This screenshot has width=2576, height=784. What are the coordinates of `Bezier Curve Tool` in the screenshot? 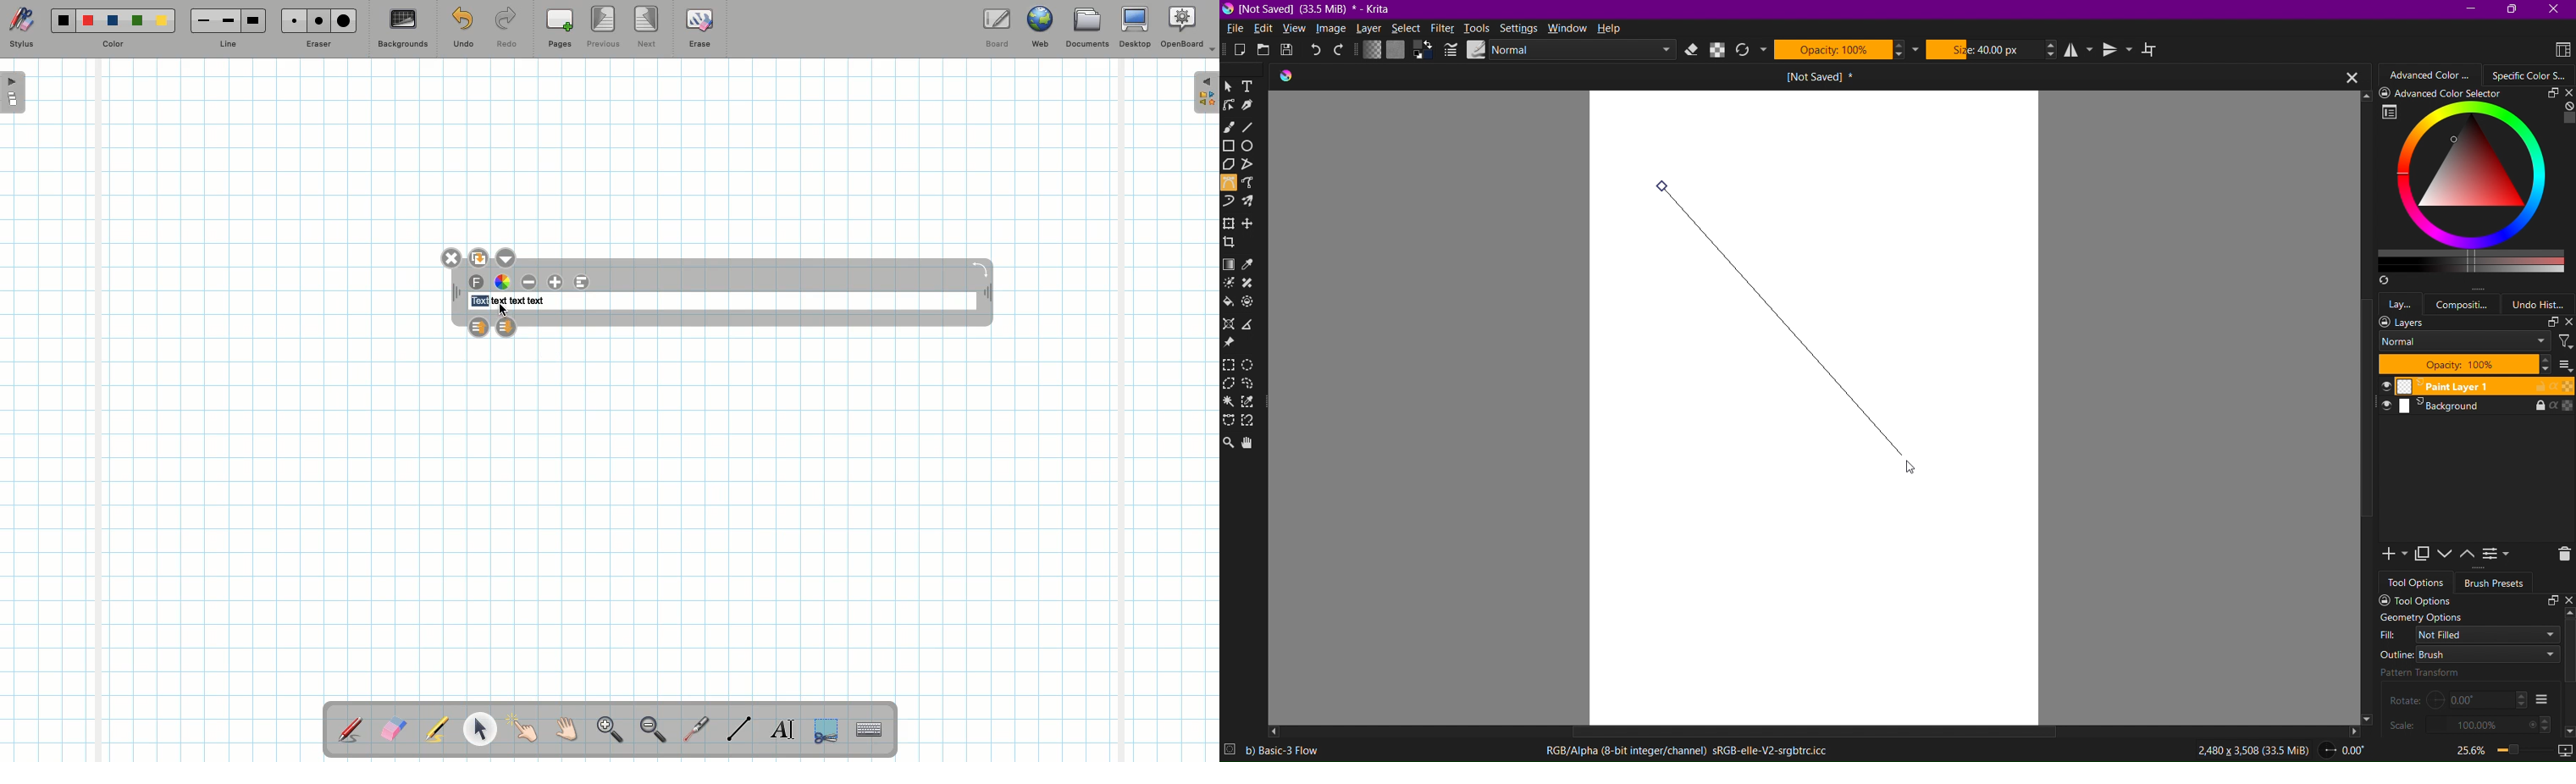 It's located at (1229, 185).